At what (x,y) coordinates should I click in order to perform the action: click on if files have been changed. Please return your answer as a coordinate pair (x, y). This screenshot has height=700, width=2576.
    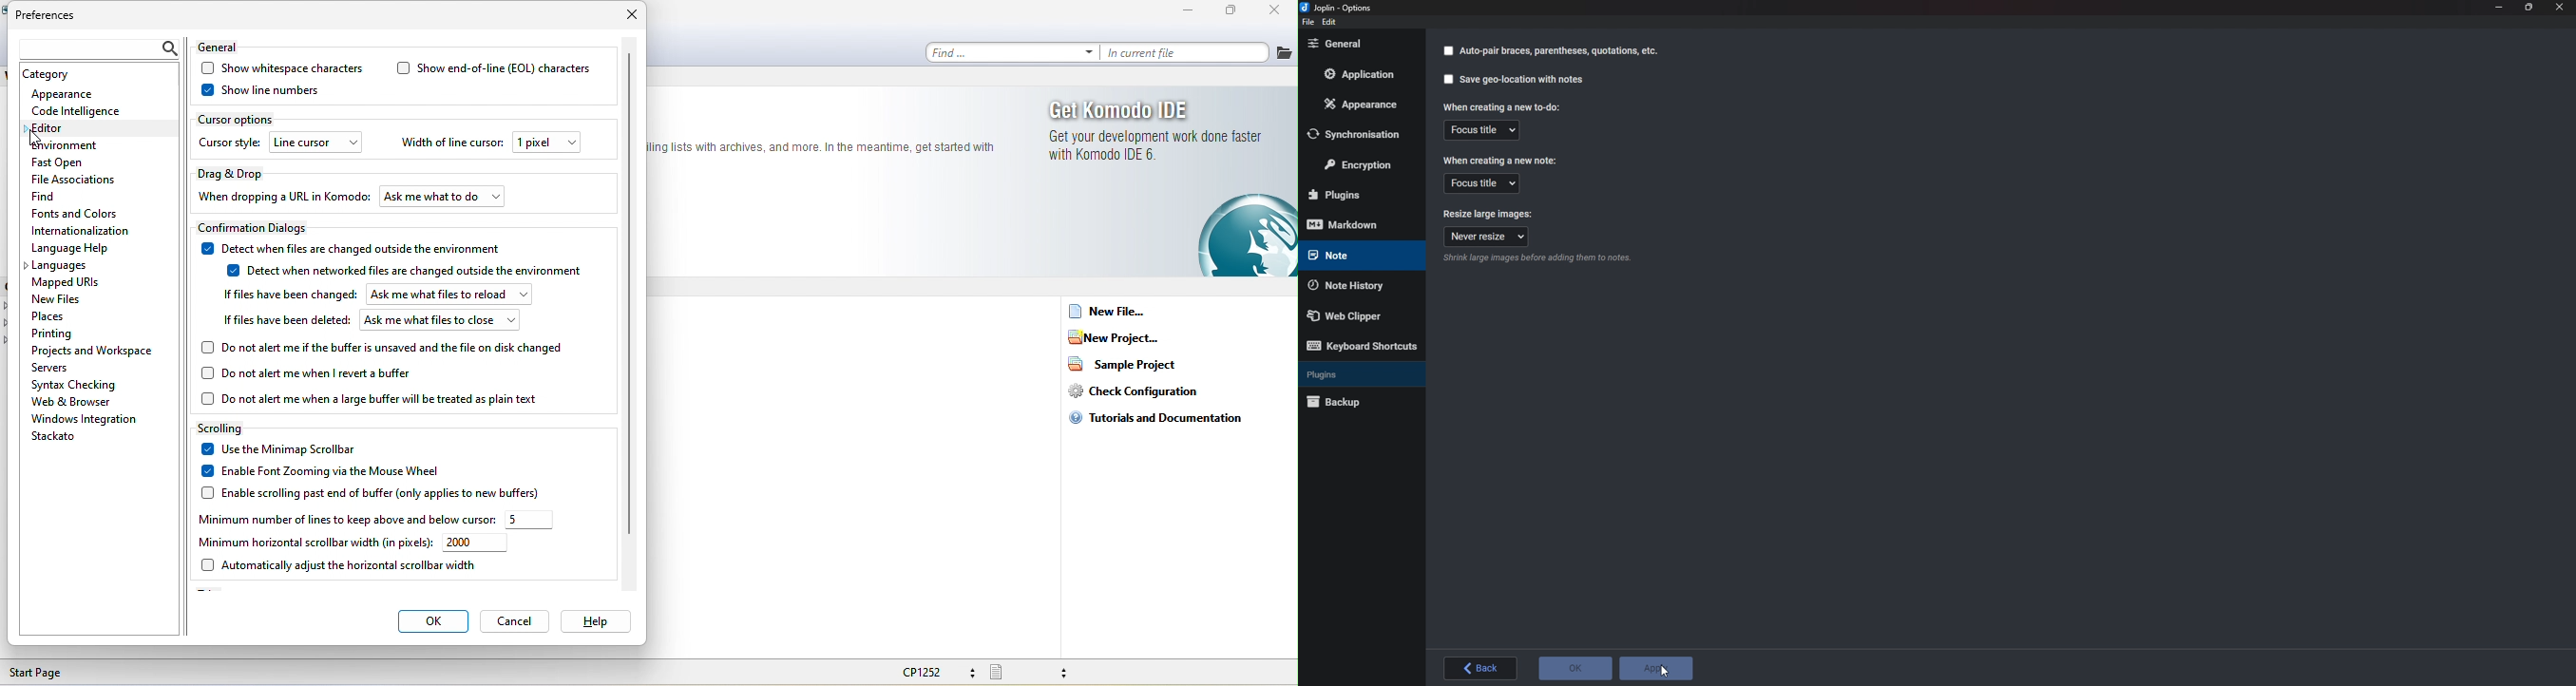
    Looking at the image, I should click on (287, 295).